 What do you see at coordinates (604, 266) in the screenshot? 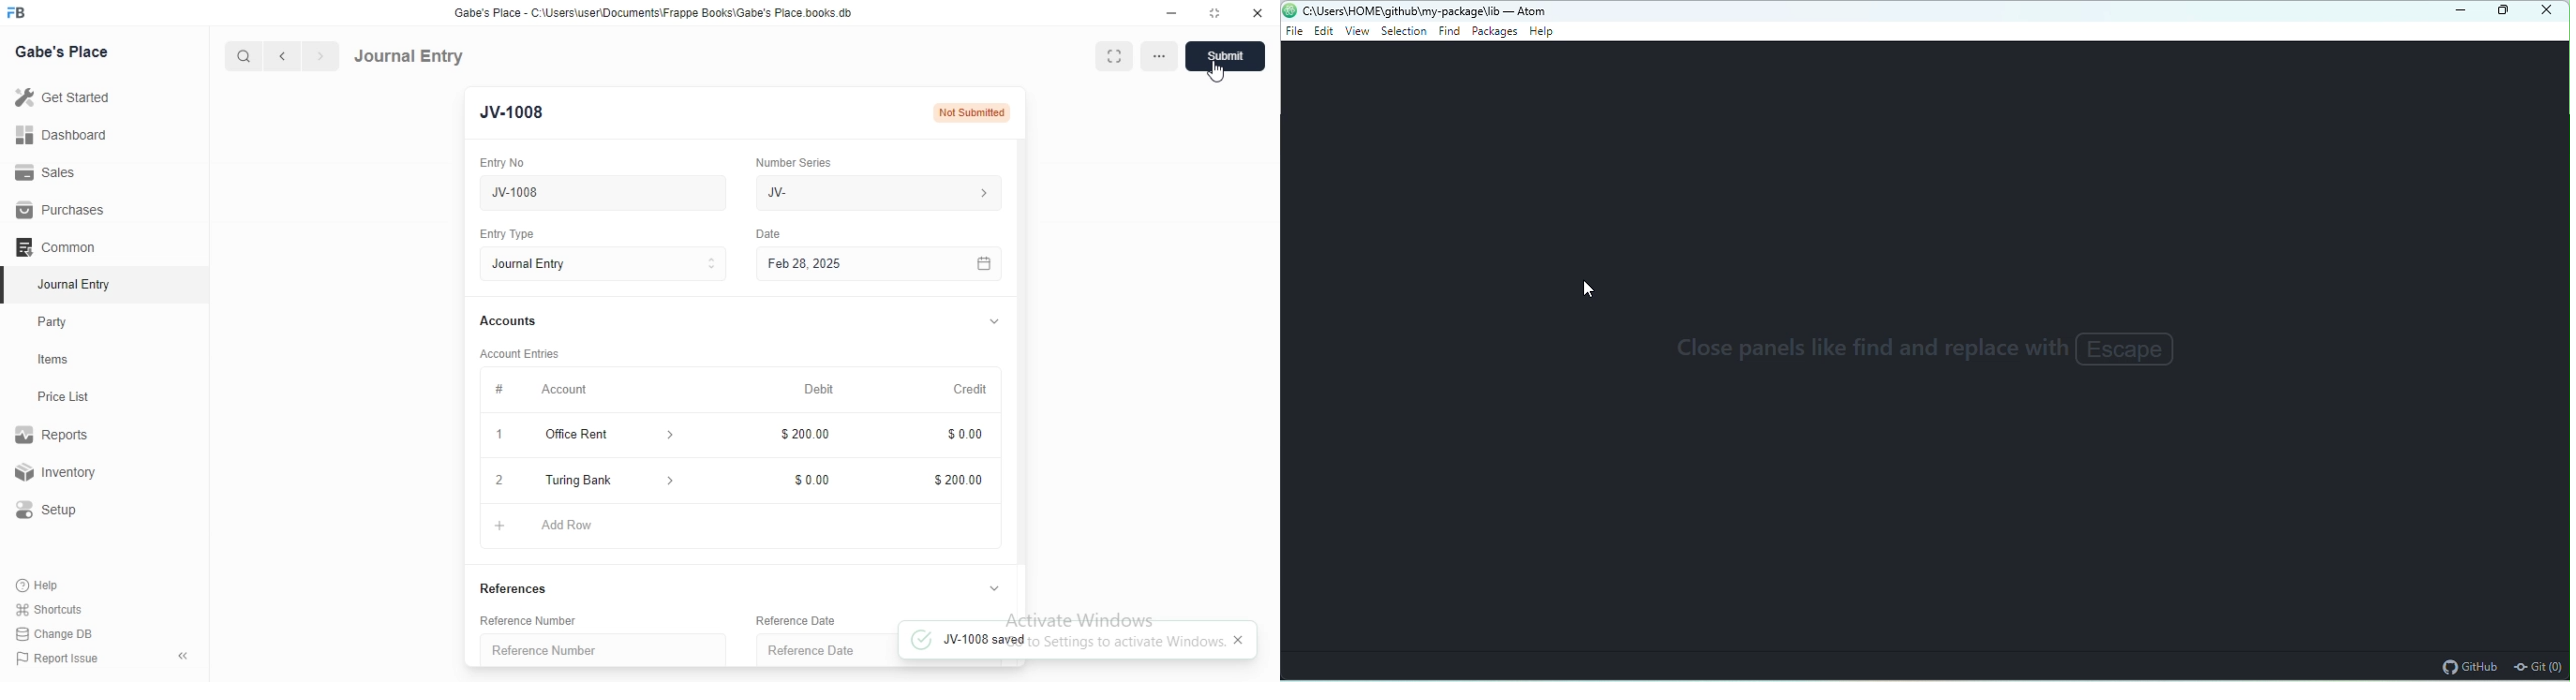
I see `Journal Entry` at bounding box center [604, 266].